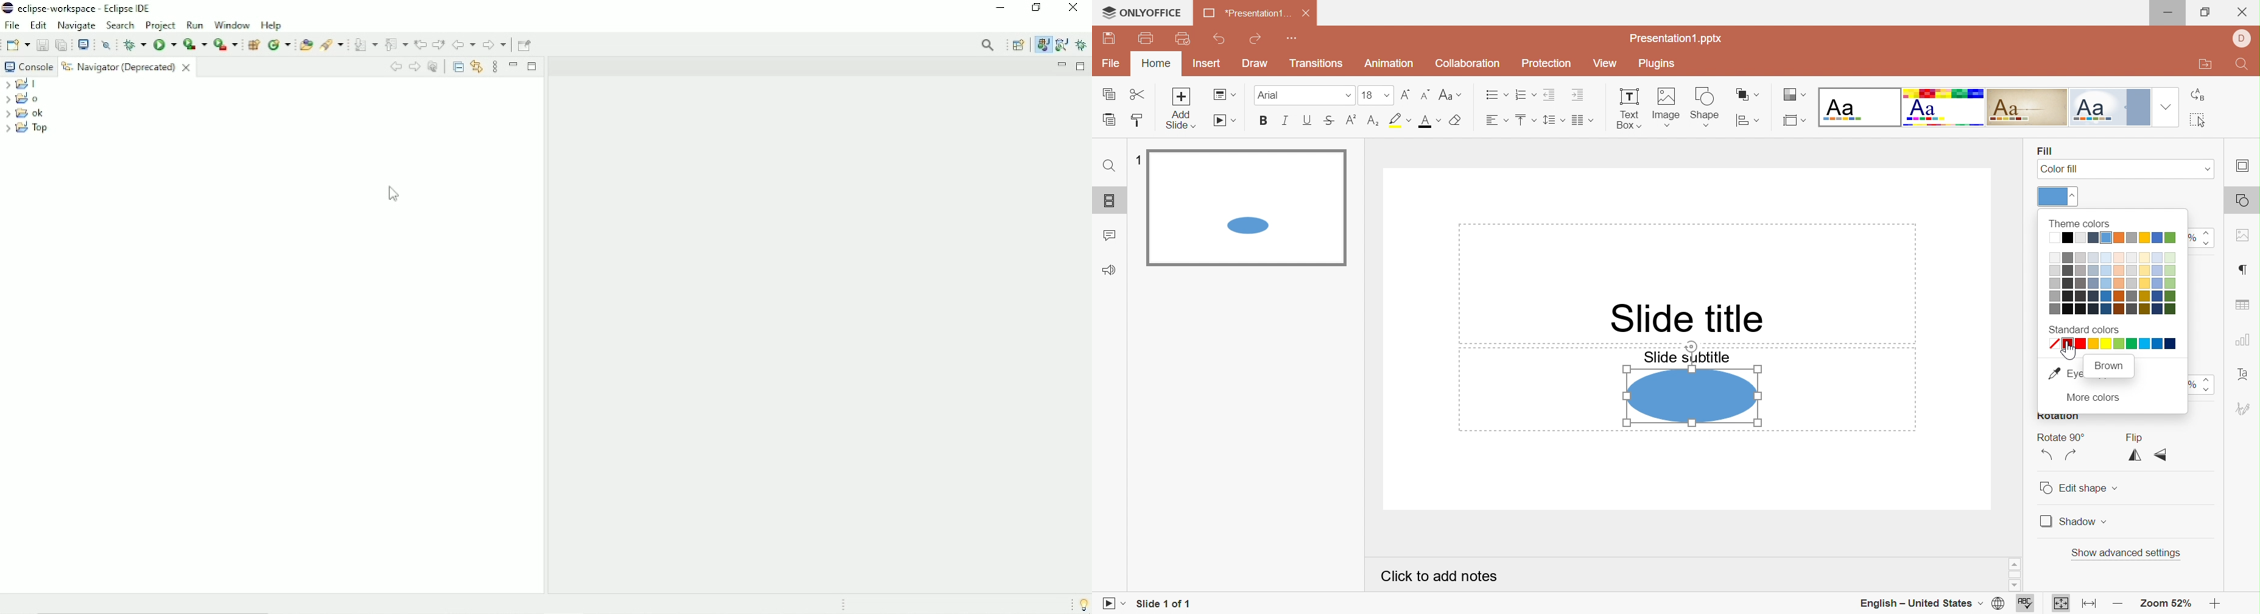  Describe the element at coordinates (2245, 236) in the screenshot. I see `Image settings` at that location.